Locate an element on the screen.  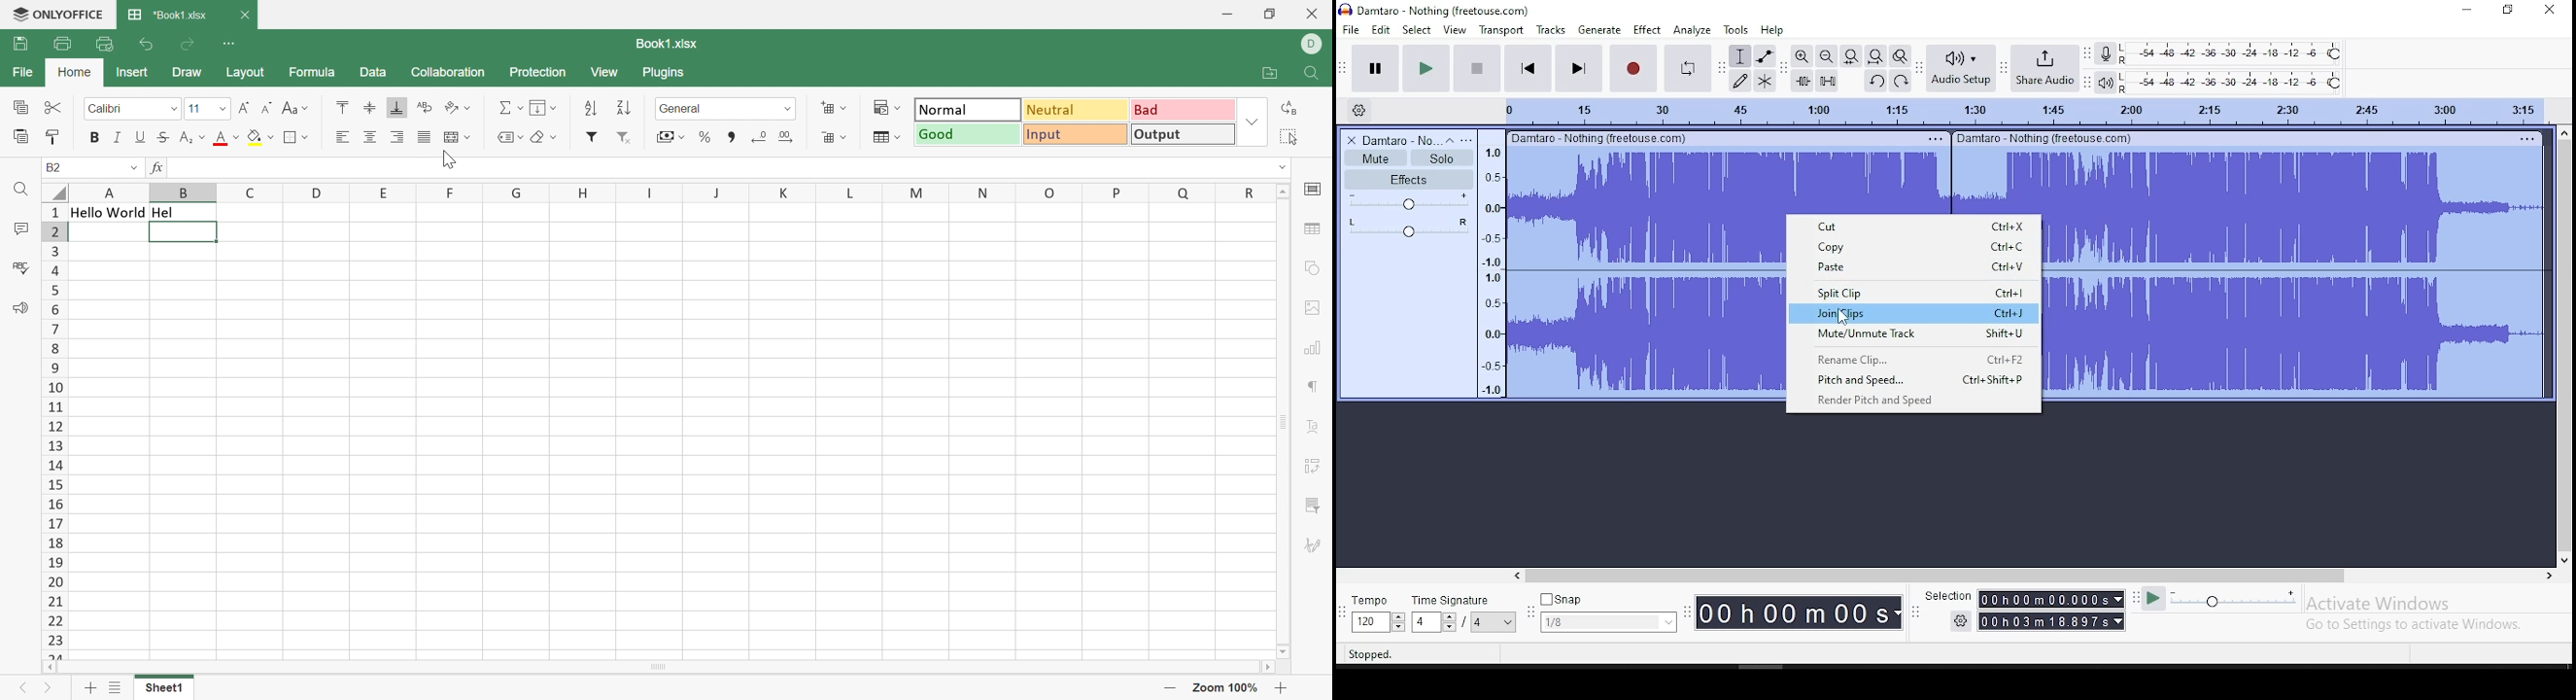
menu is located at coordinates (1494, 622).